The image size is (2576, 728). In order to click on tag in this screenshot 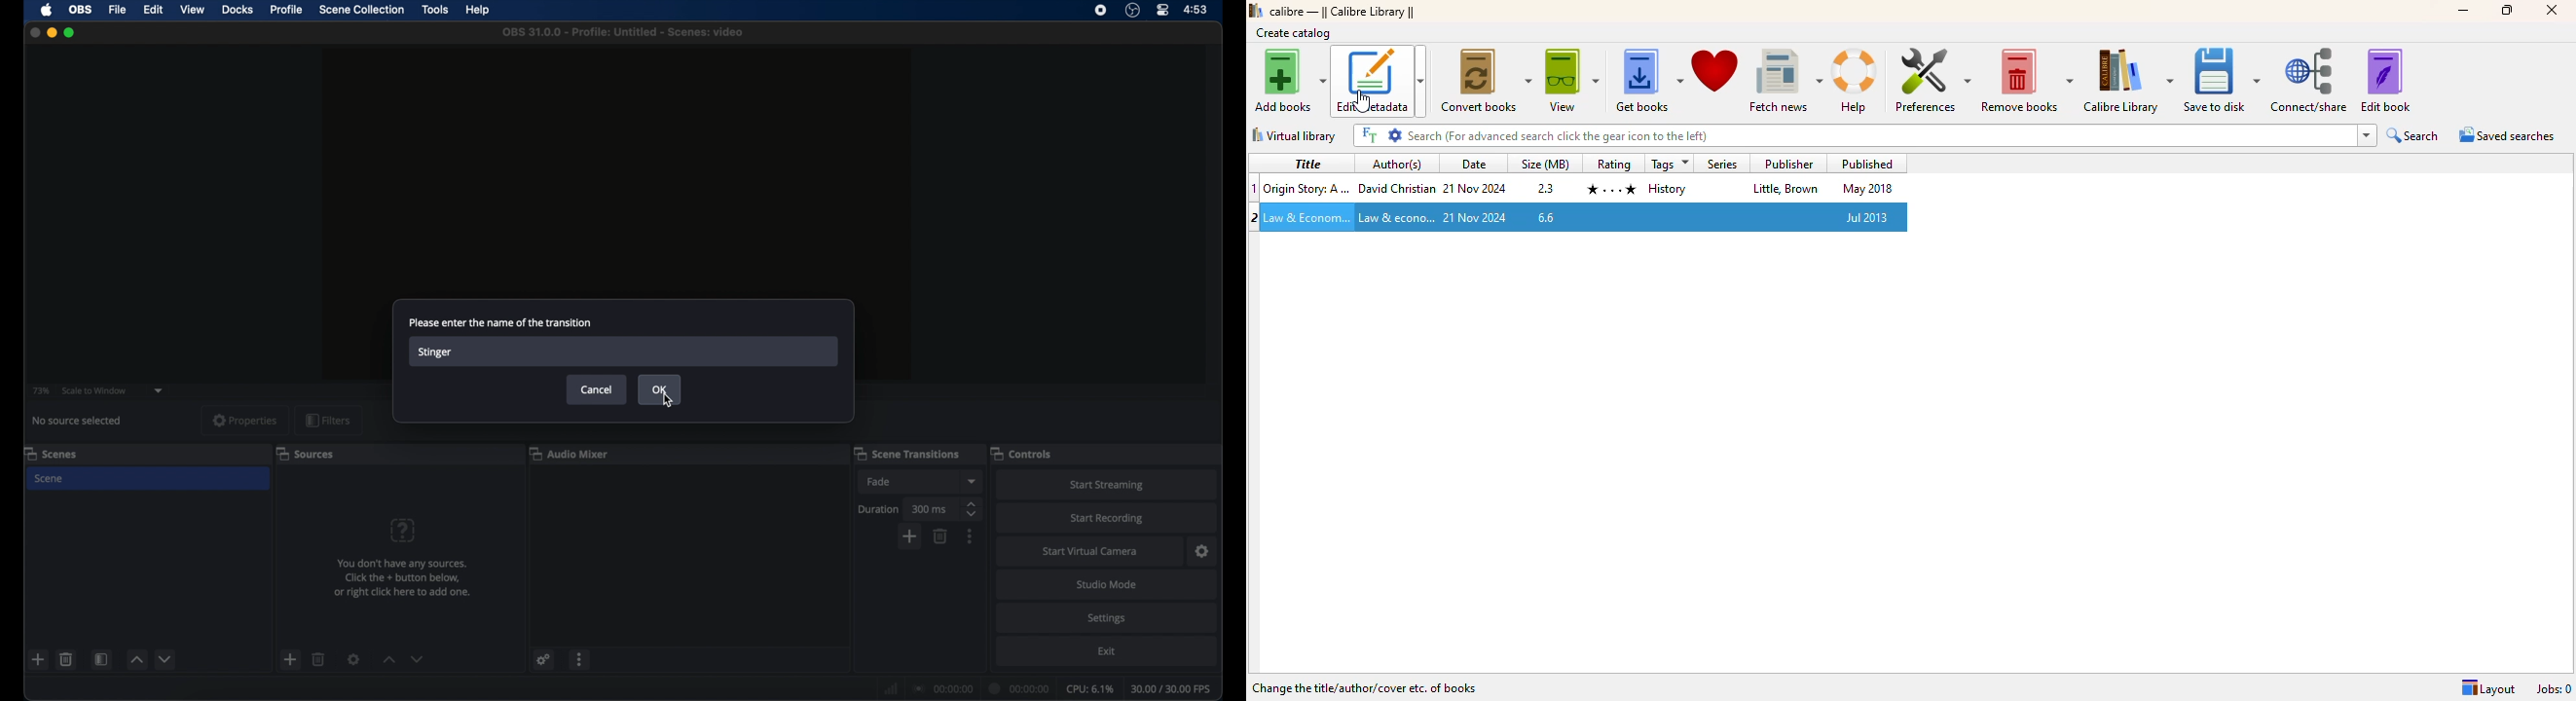, I will do `click(1669, 188)`.